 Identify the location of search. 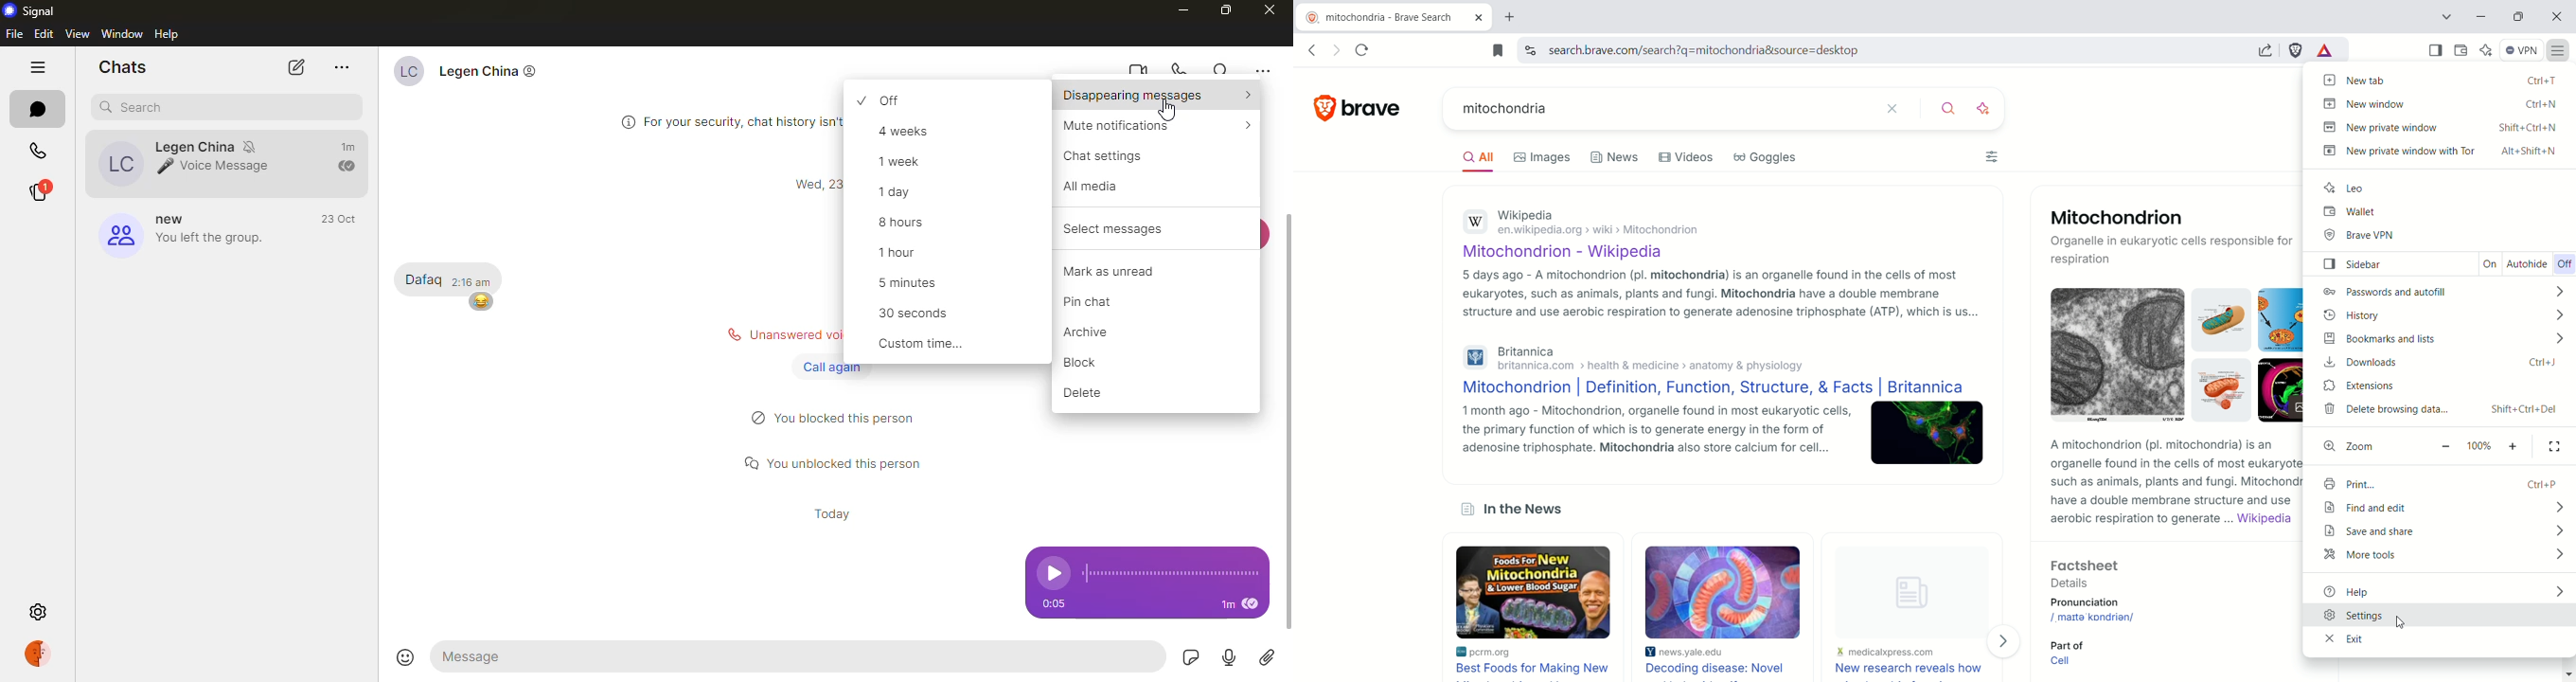
(1948, 108).